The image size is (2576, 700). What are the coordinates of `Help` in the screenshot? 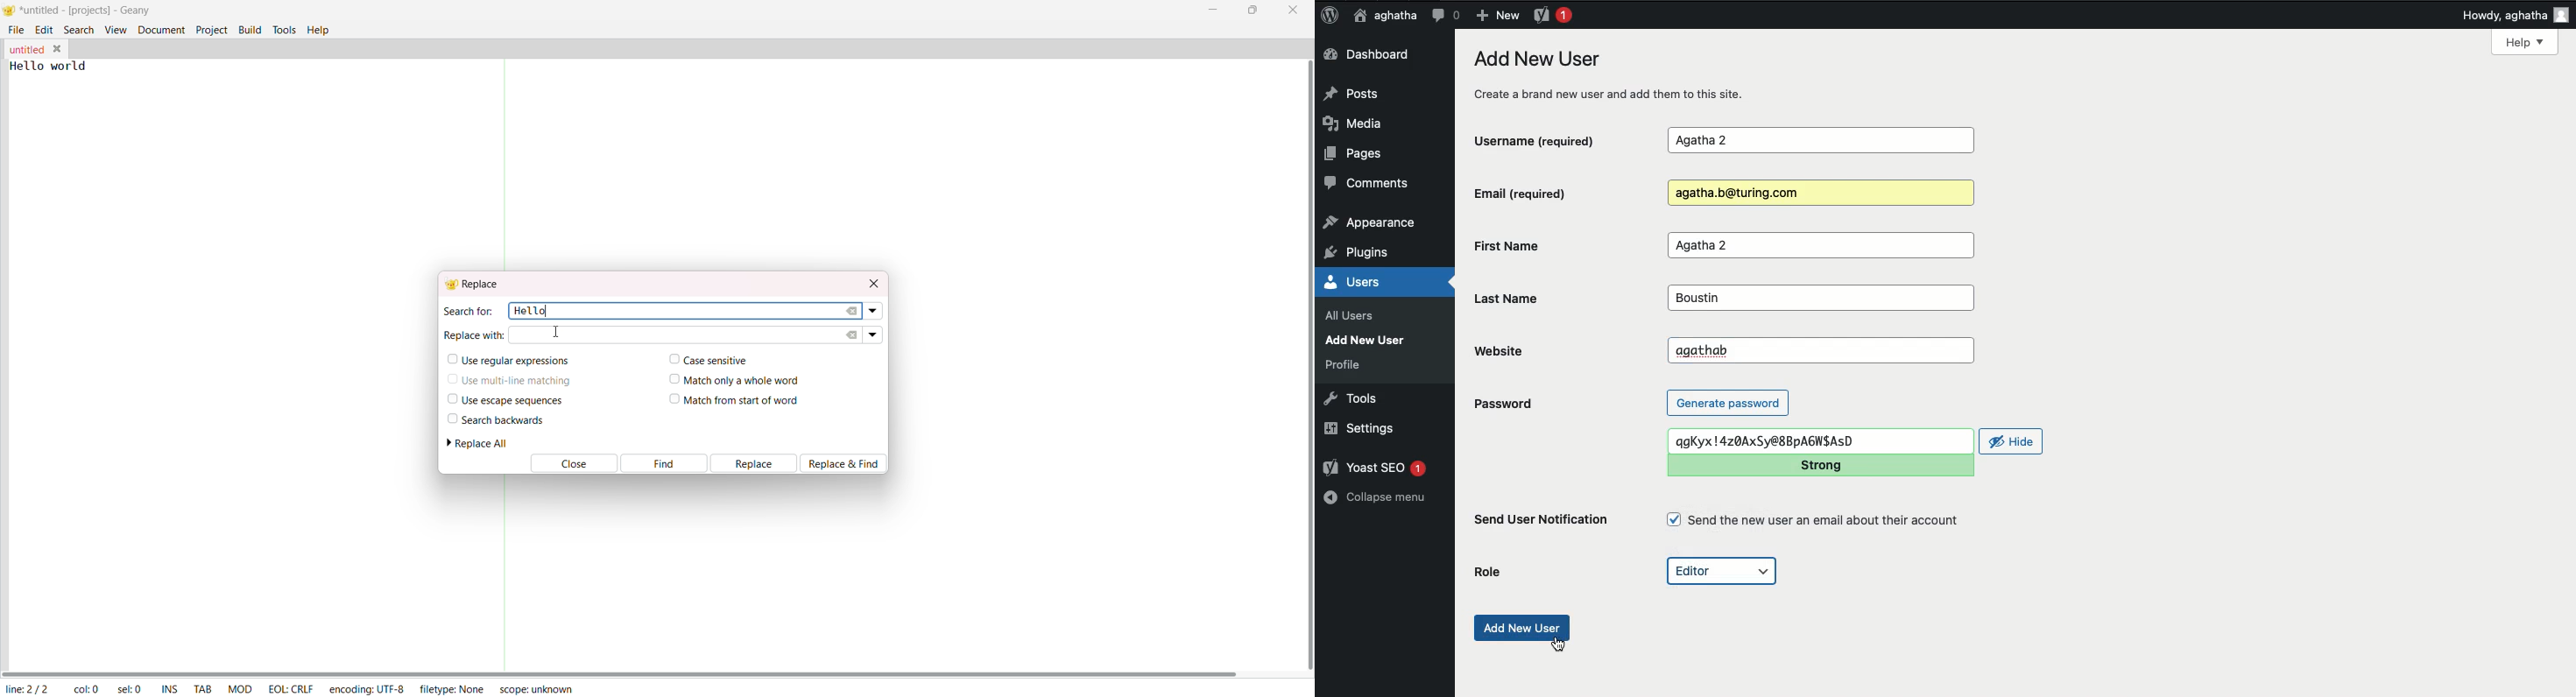 It's located at (2524, 42).